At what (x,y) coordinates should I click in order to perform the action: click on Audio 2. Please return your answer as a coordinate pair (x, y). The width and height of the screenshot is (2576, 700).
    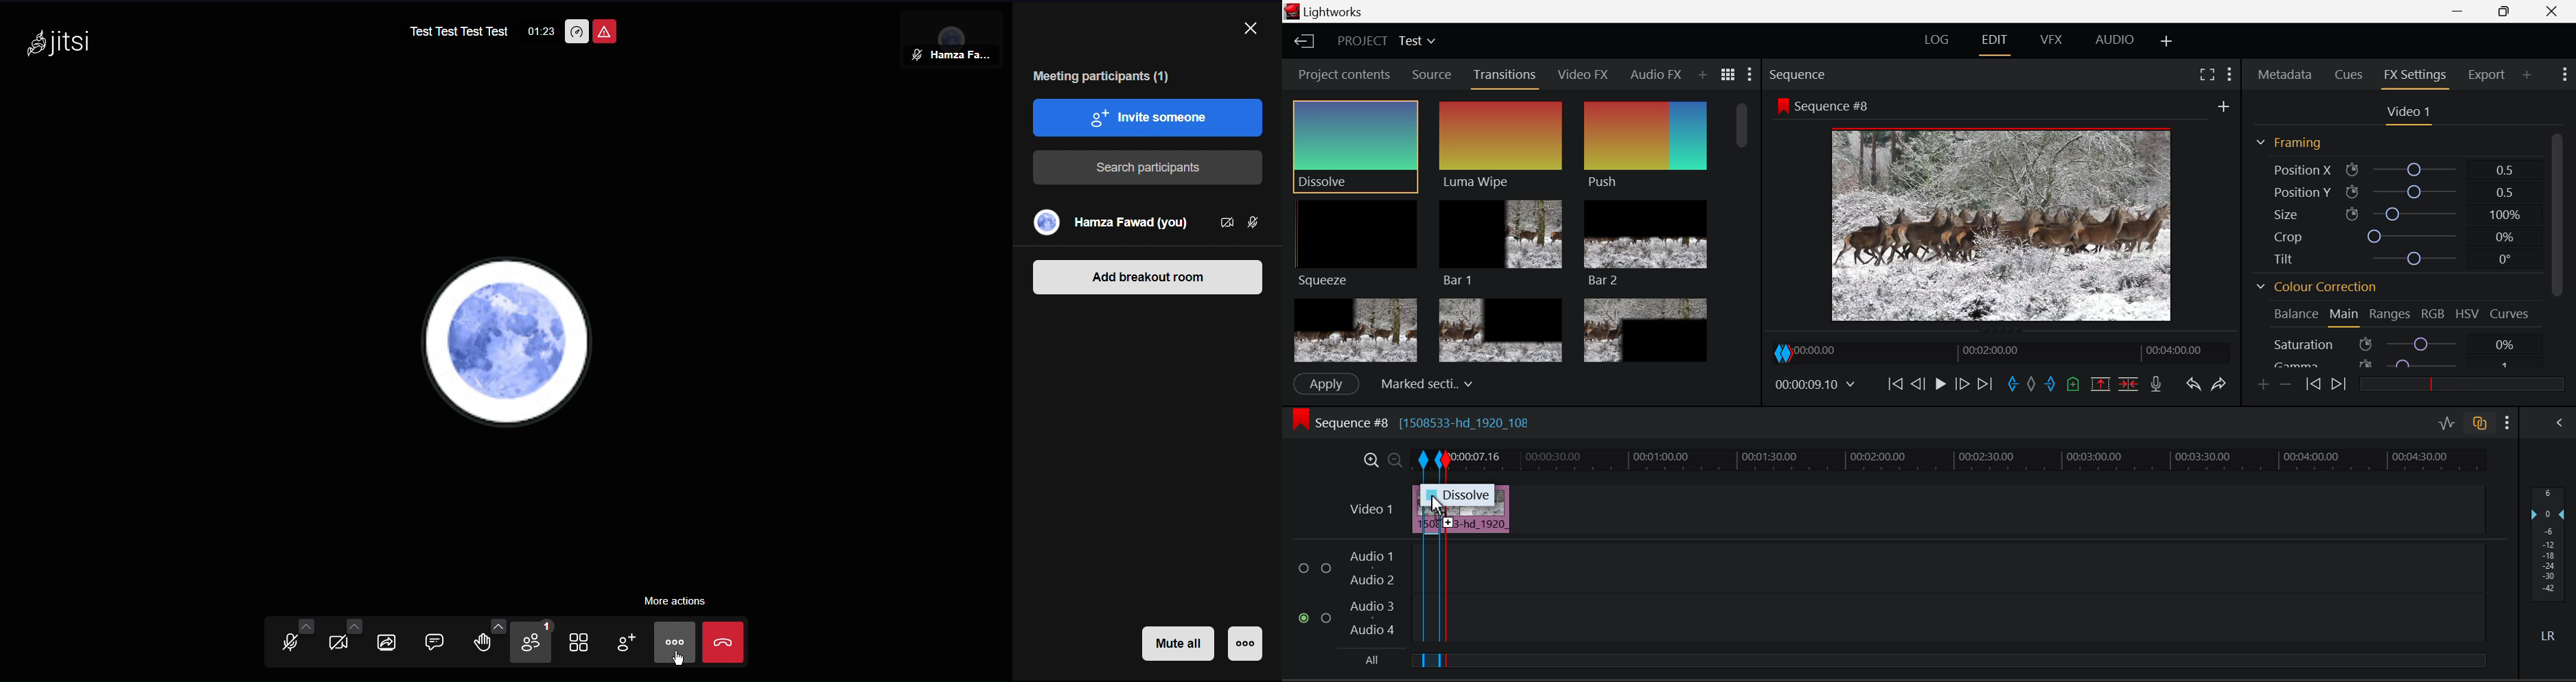
    Looking at the image, I should click on (1373, 581).